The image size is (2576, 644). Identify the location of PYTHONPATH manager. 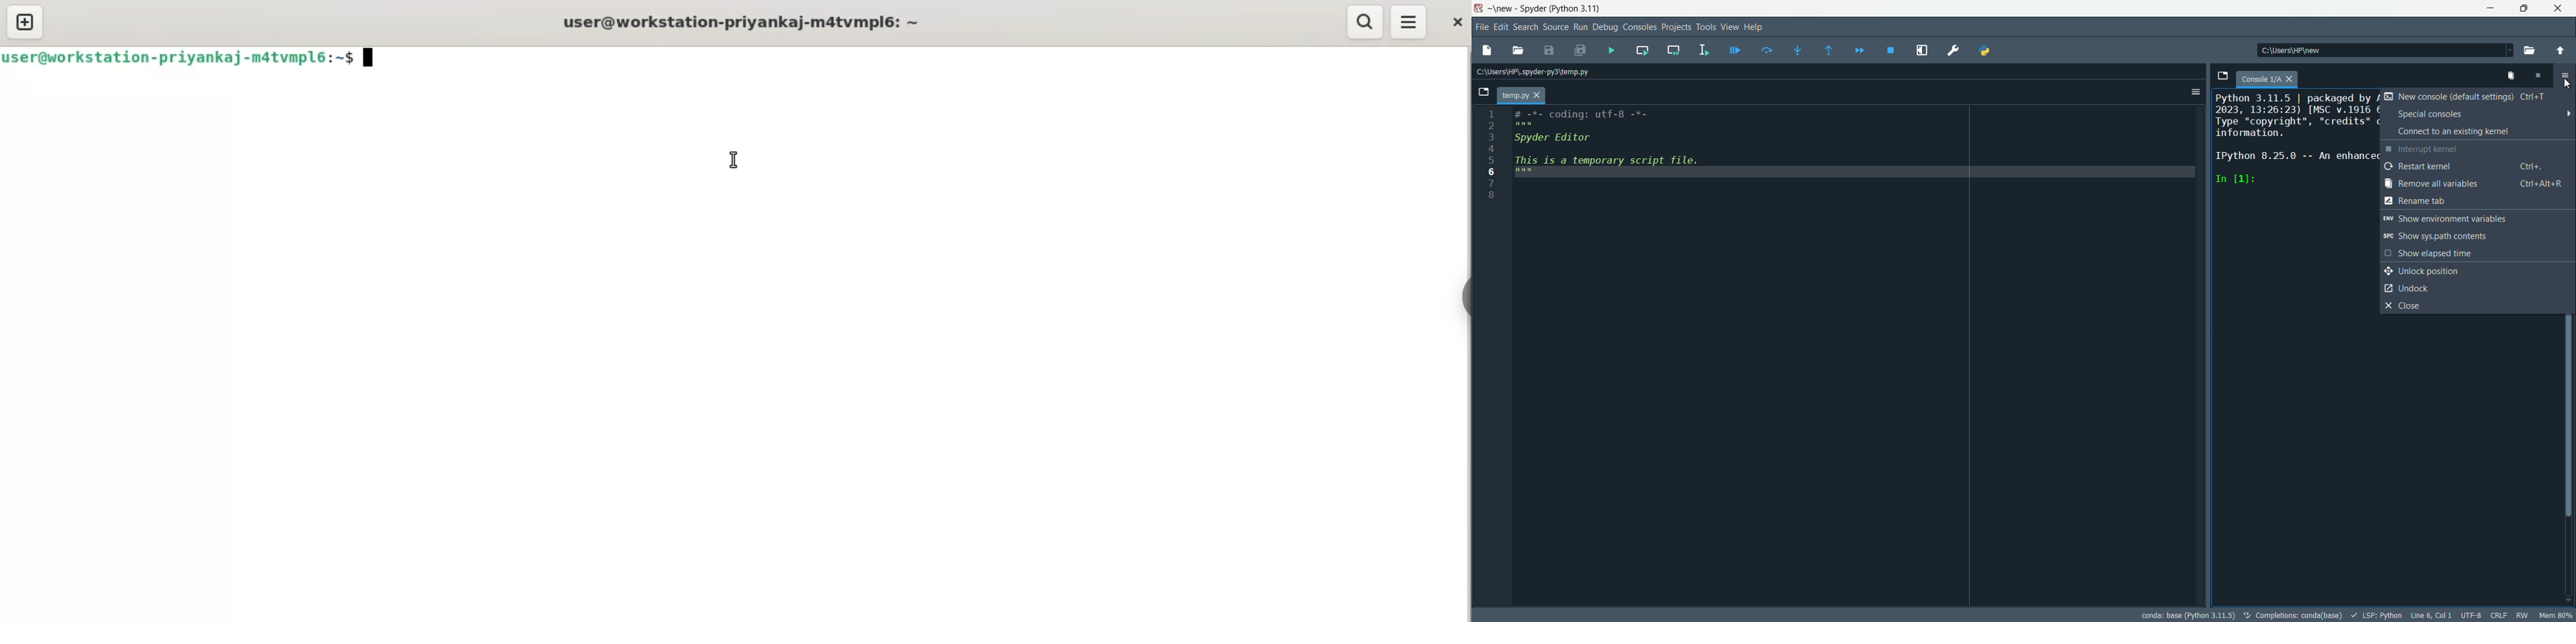
(1986, 50).